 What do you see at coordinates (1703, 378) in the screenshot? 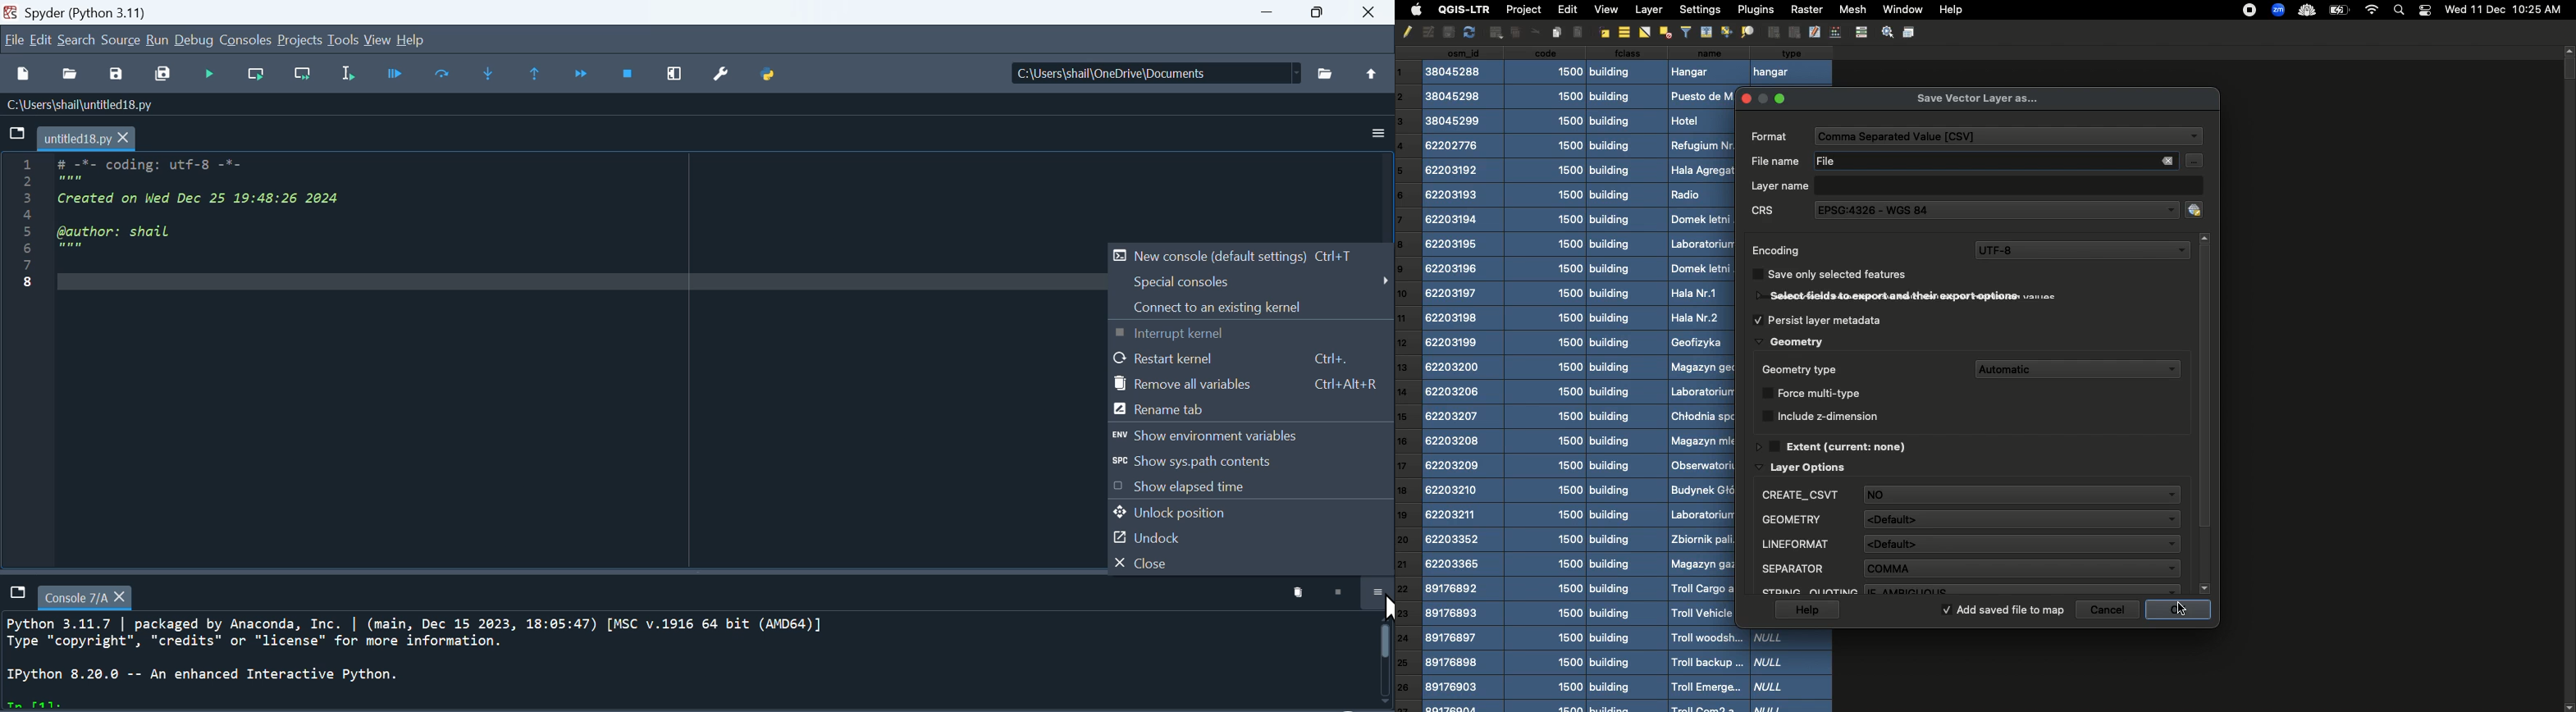
I see `Name` at bounding box center [1703, 378].